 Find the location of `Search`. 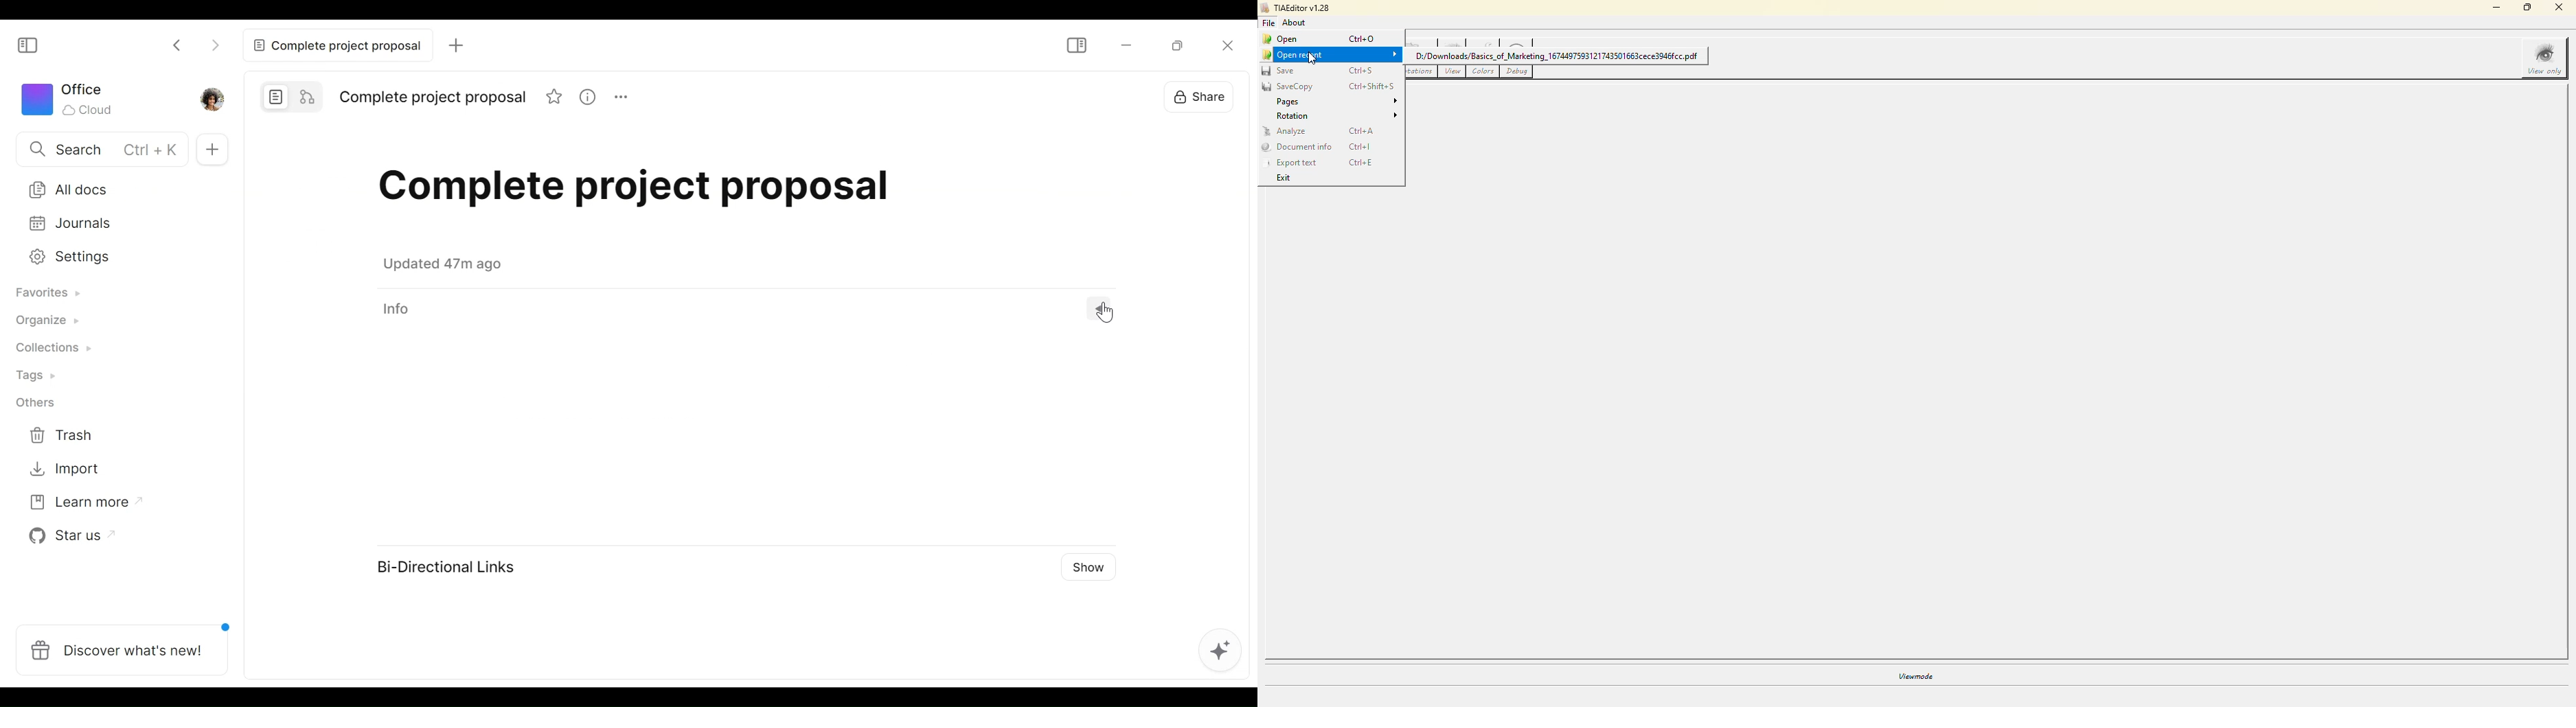

Search is located at coordinates (97, 149).